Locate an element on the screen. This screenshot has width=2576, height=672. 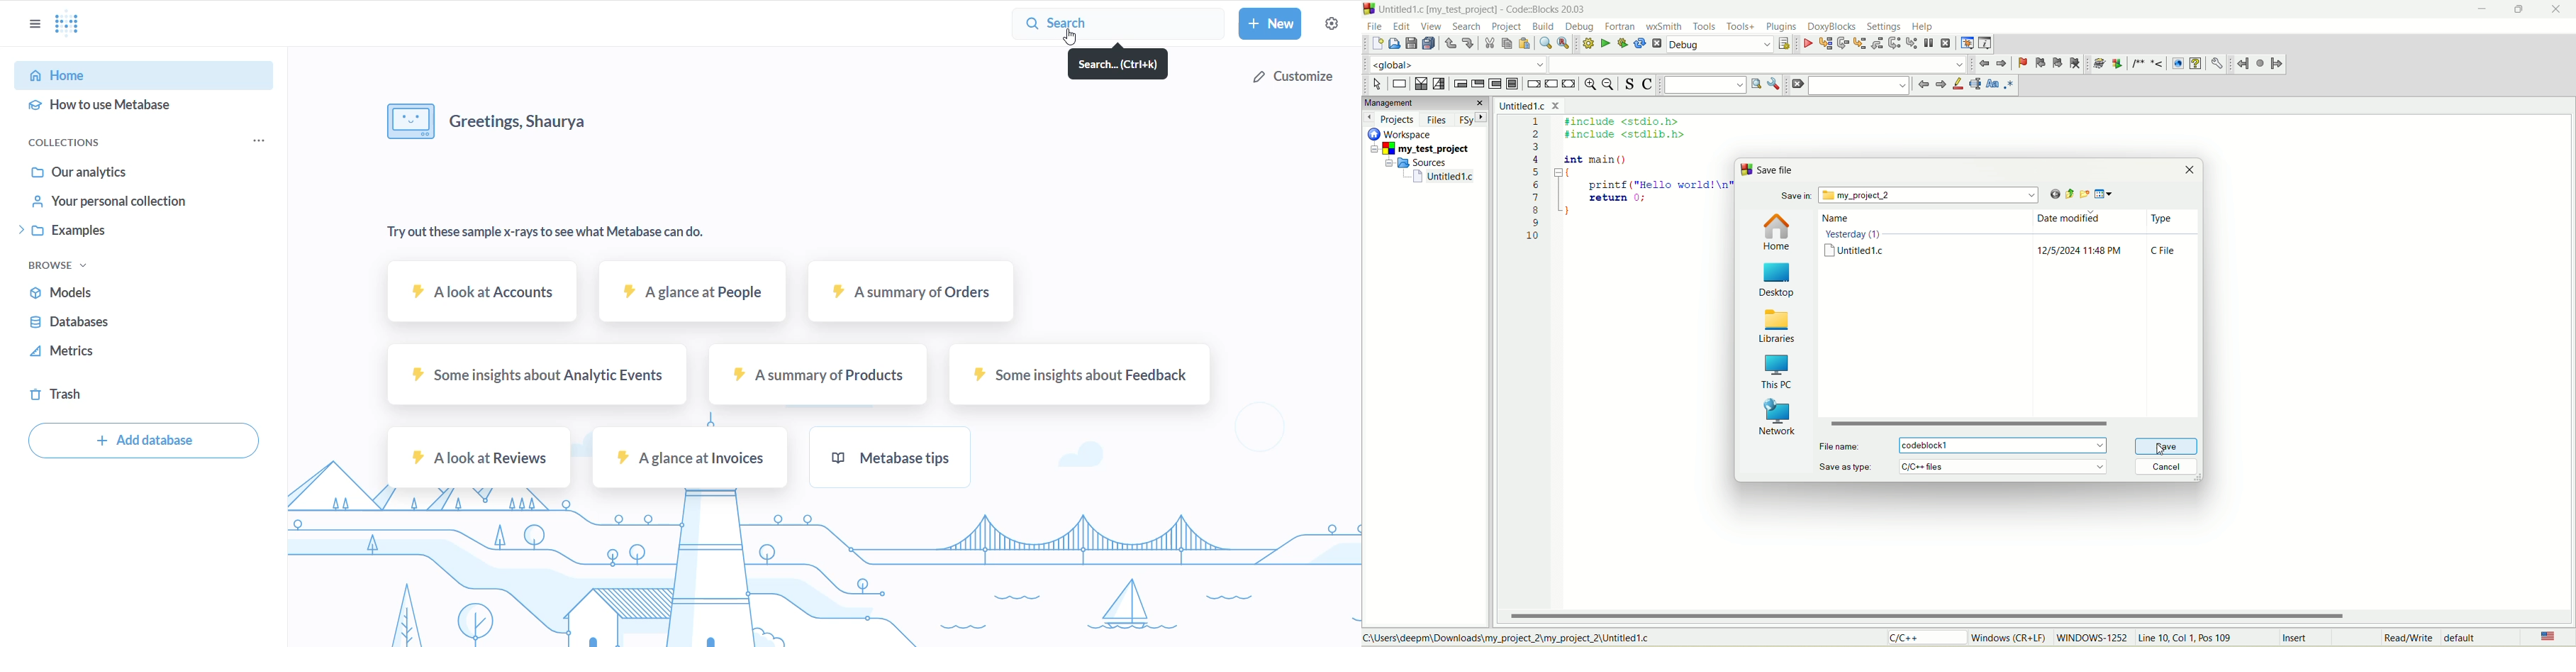
minimize is located at coordinates (2479, 11).